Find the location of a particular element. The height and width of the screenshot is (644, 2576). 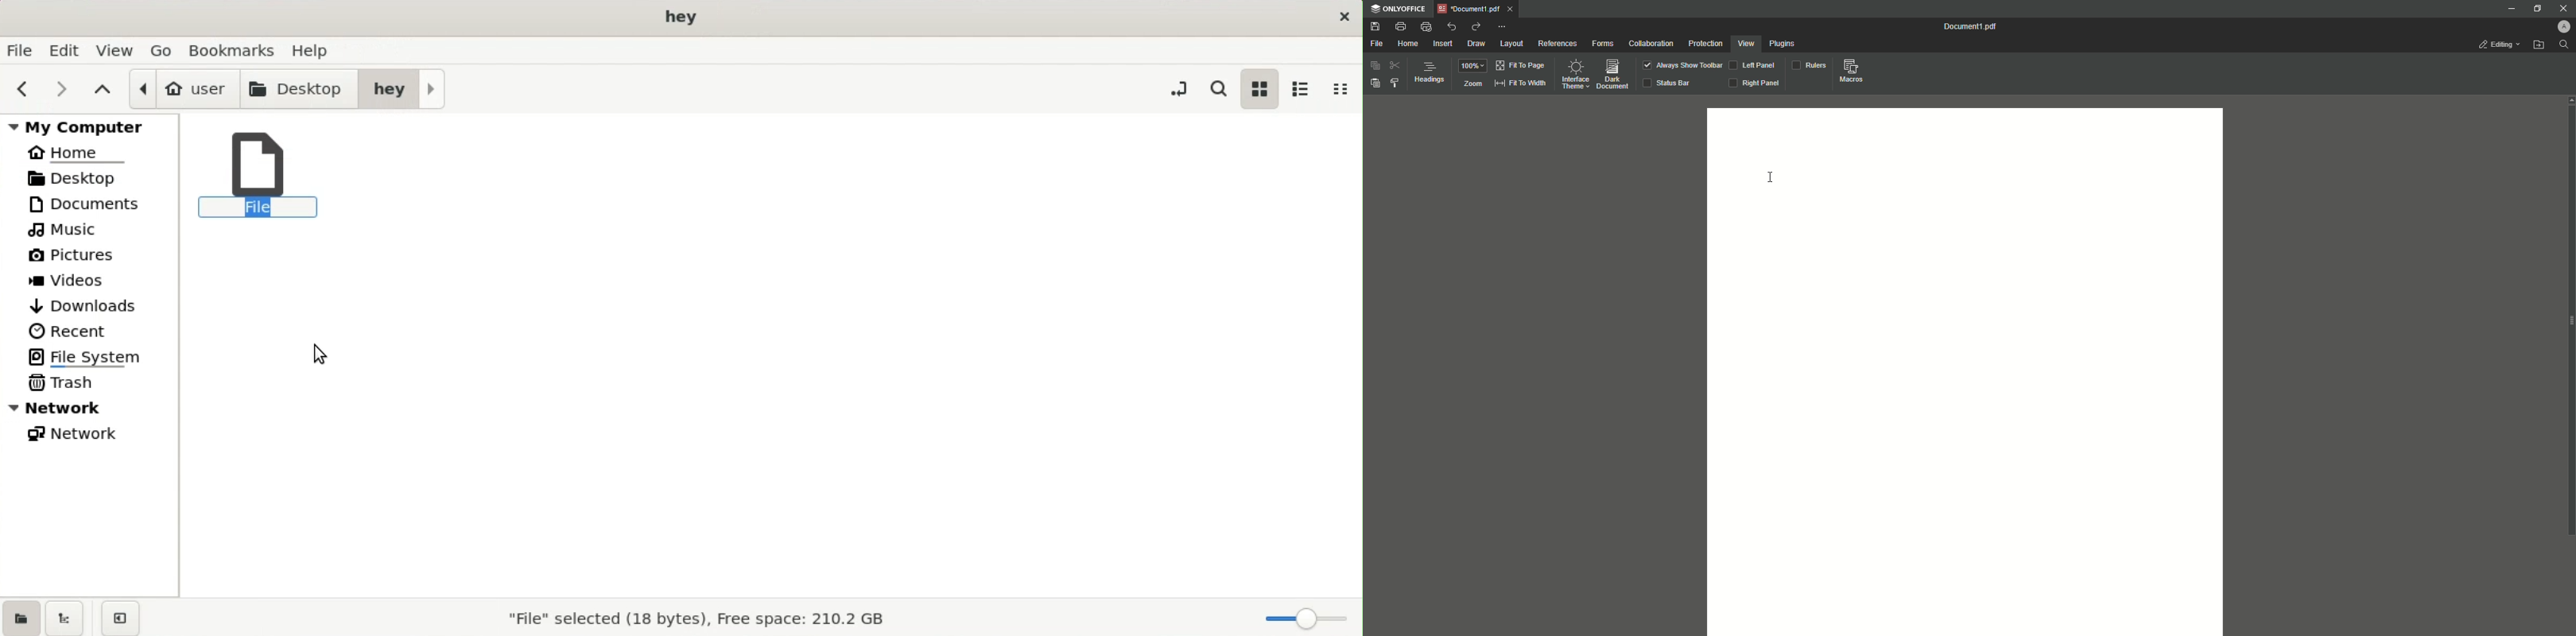

next is located at coordinates (56, 88).